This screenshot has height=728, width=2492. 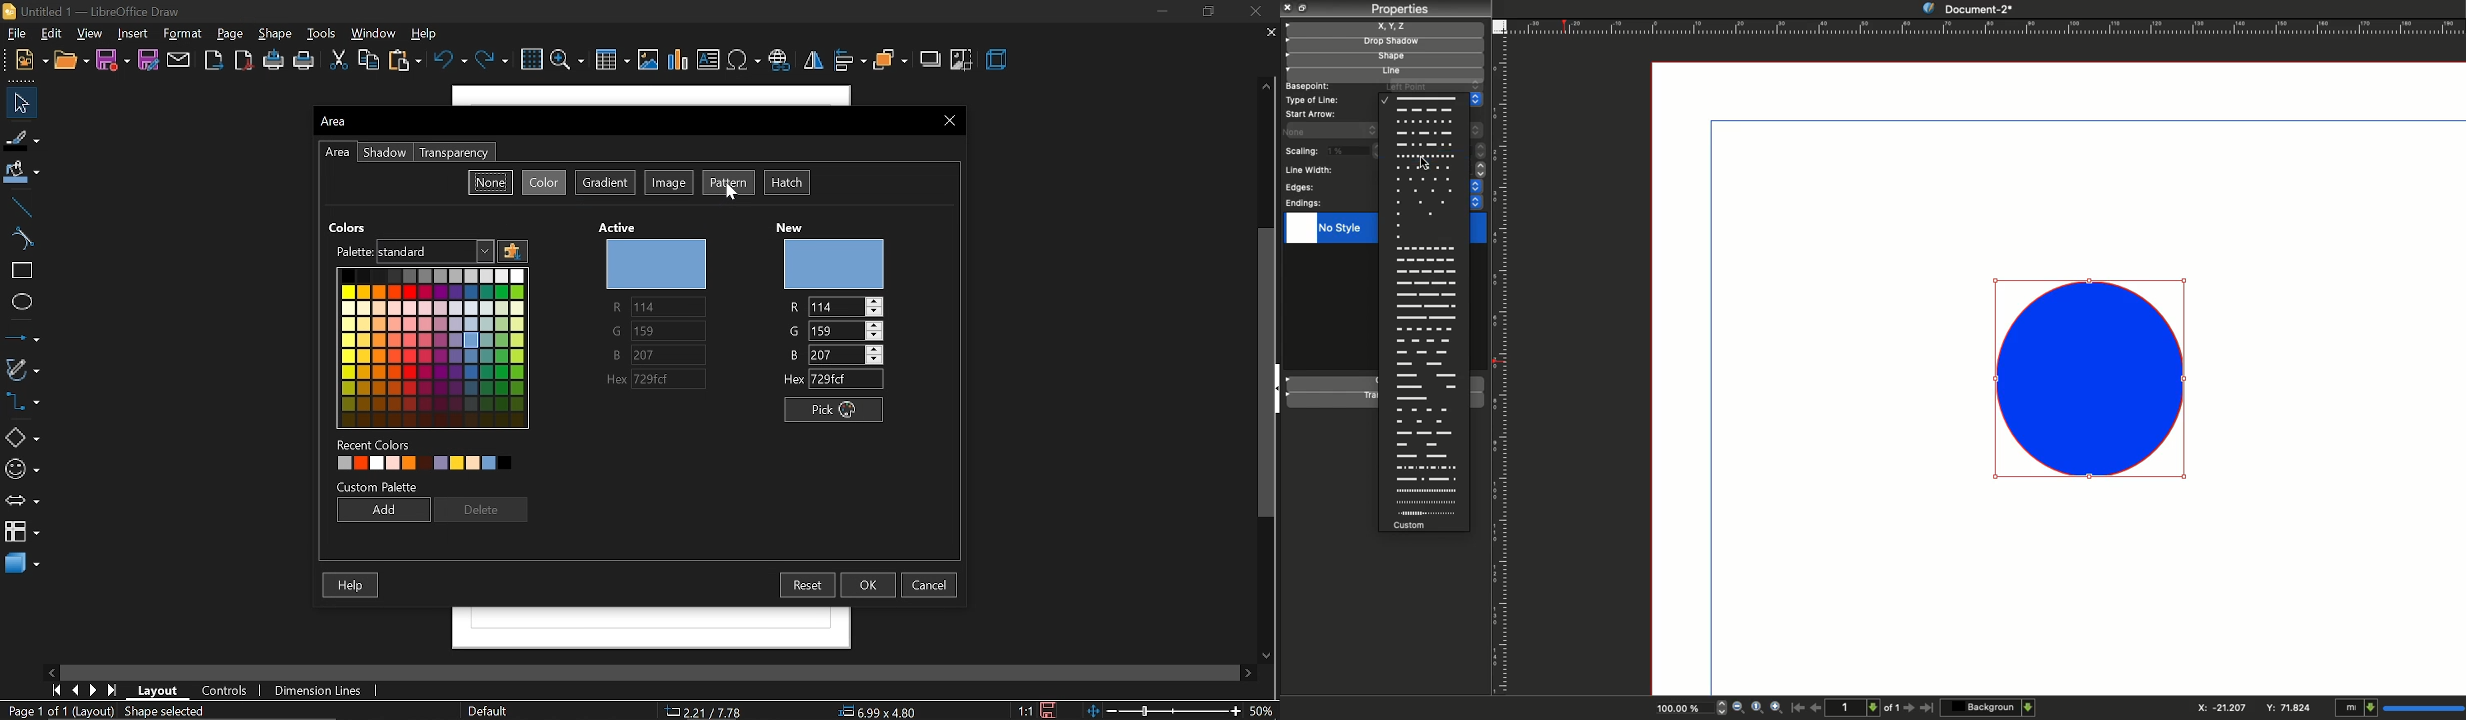 What do you see at coordinates (1425, 191) in the screenshot?
I see `line option` at bounding box center [1425, 191].